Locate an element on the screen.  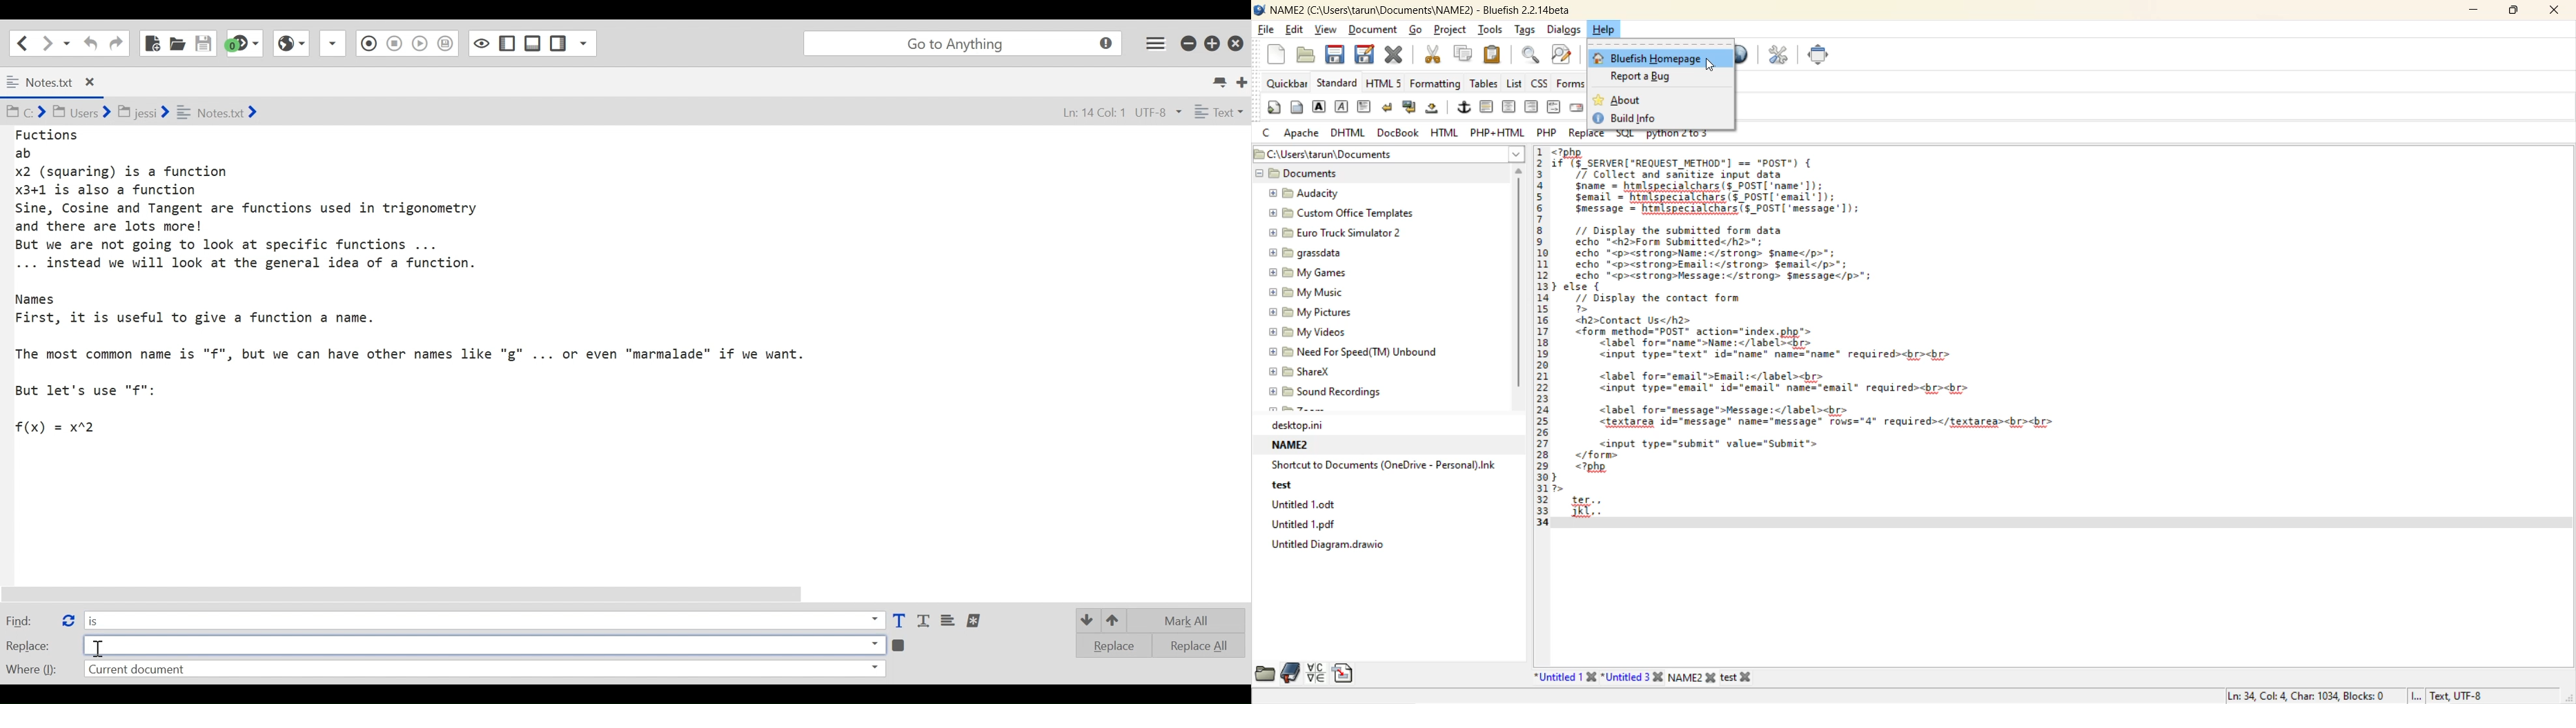
test is located at coordinates (1741, 675).